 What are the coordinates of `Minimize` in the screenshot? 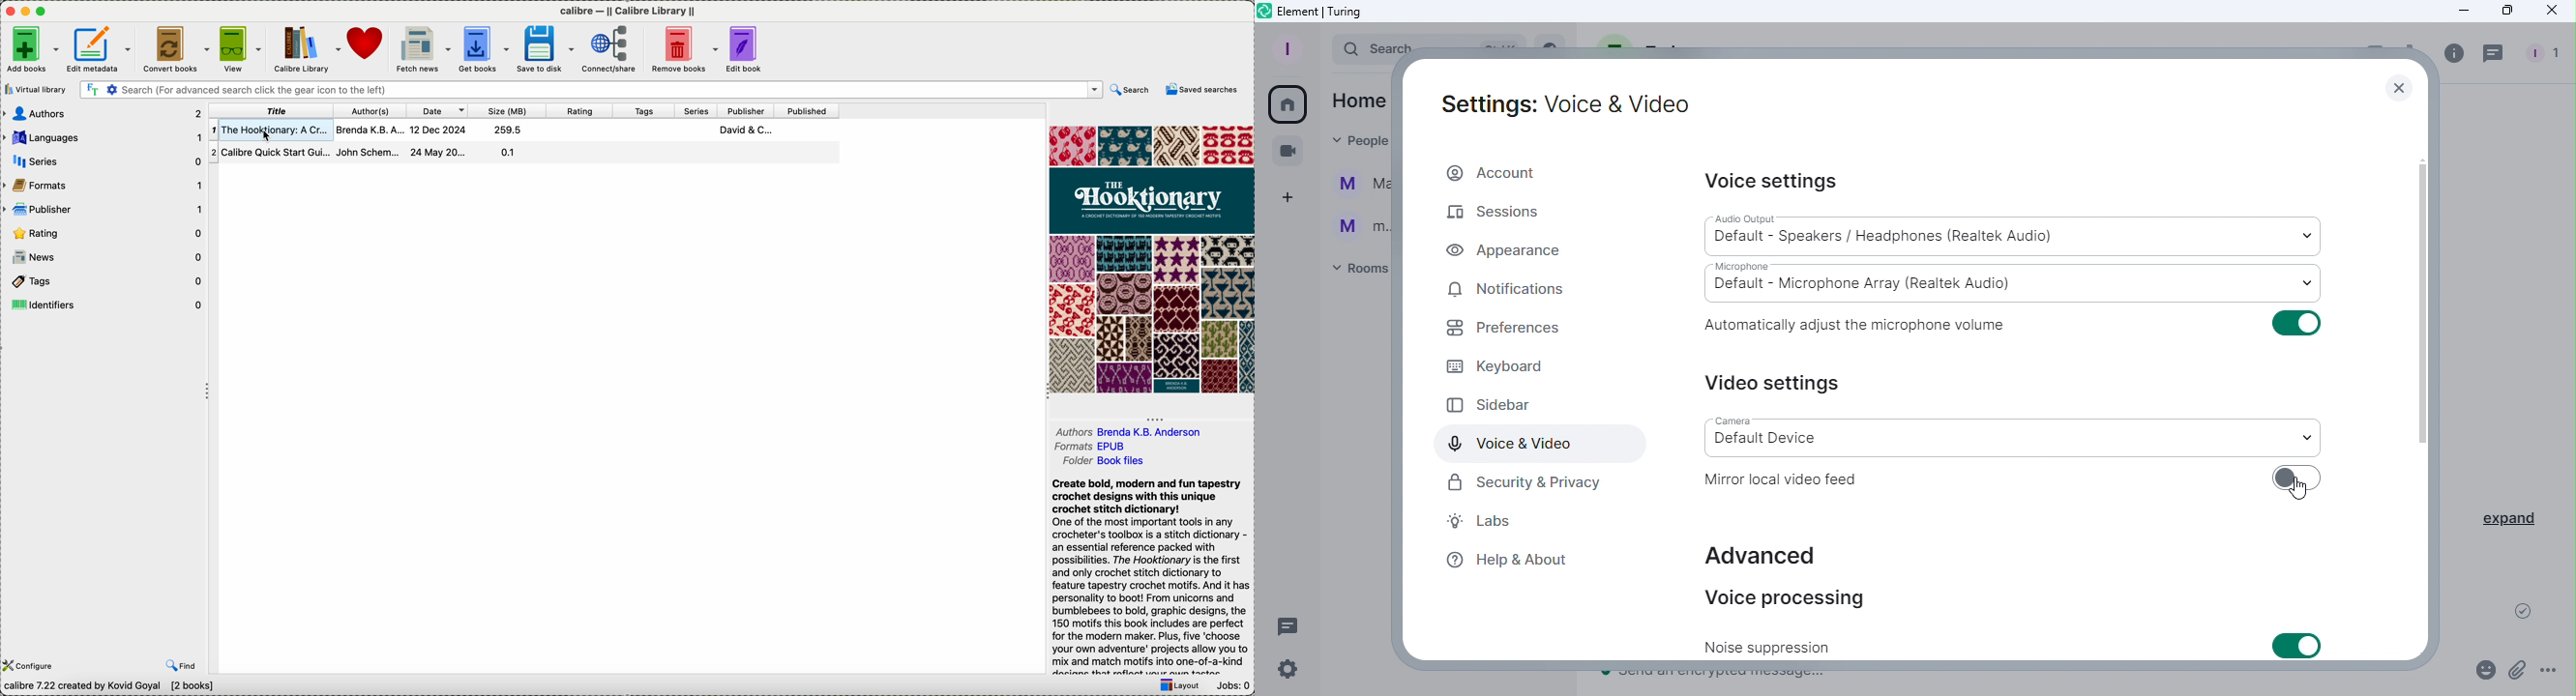 It's located at (2463, 12).